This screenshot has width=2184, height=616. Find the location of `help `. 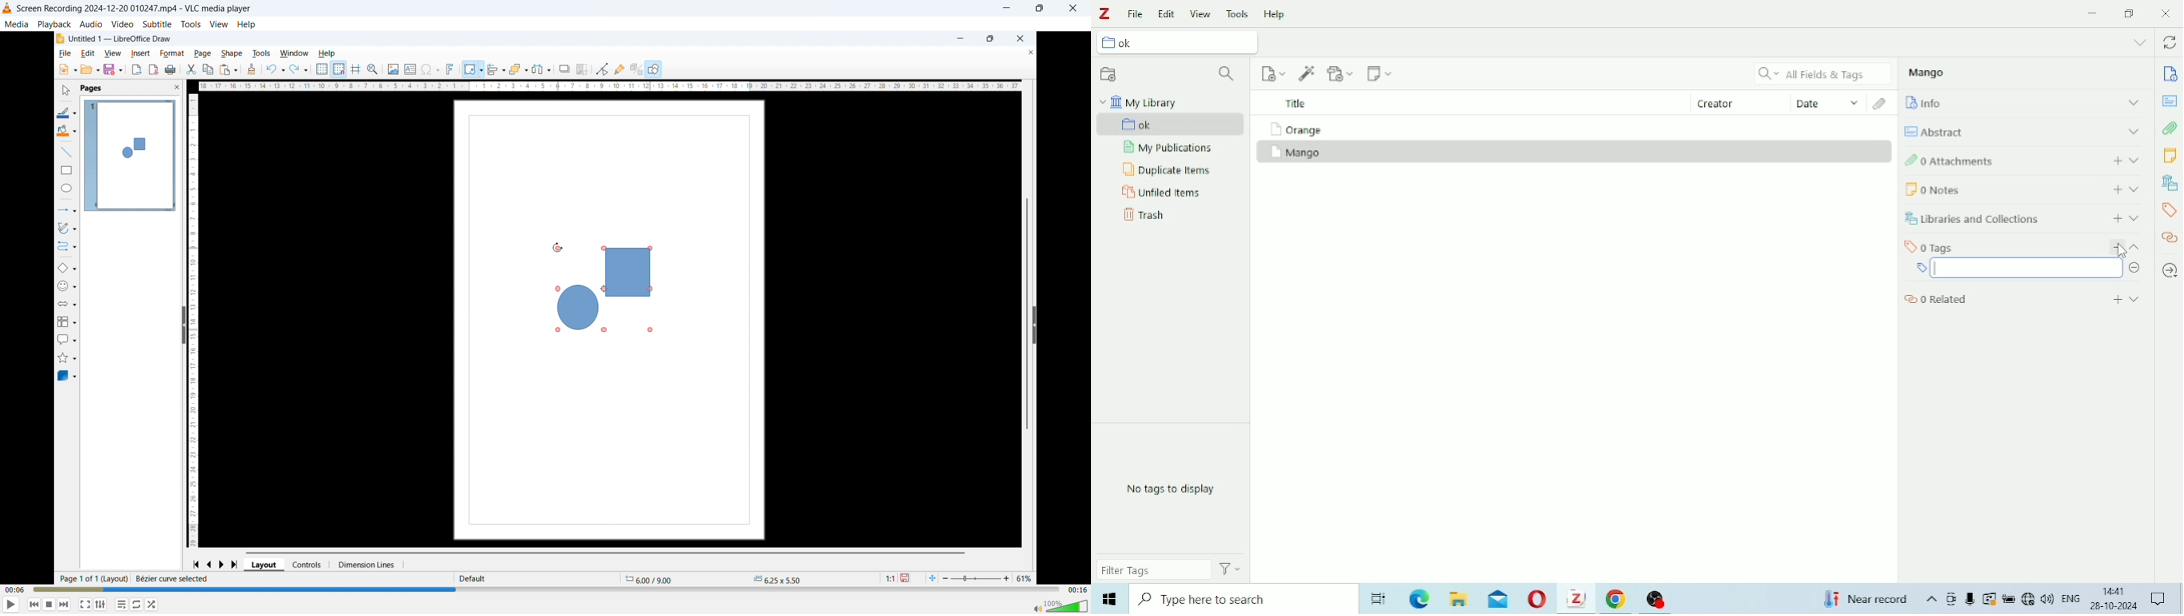

help  is located at coordinates (247, 24).